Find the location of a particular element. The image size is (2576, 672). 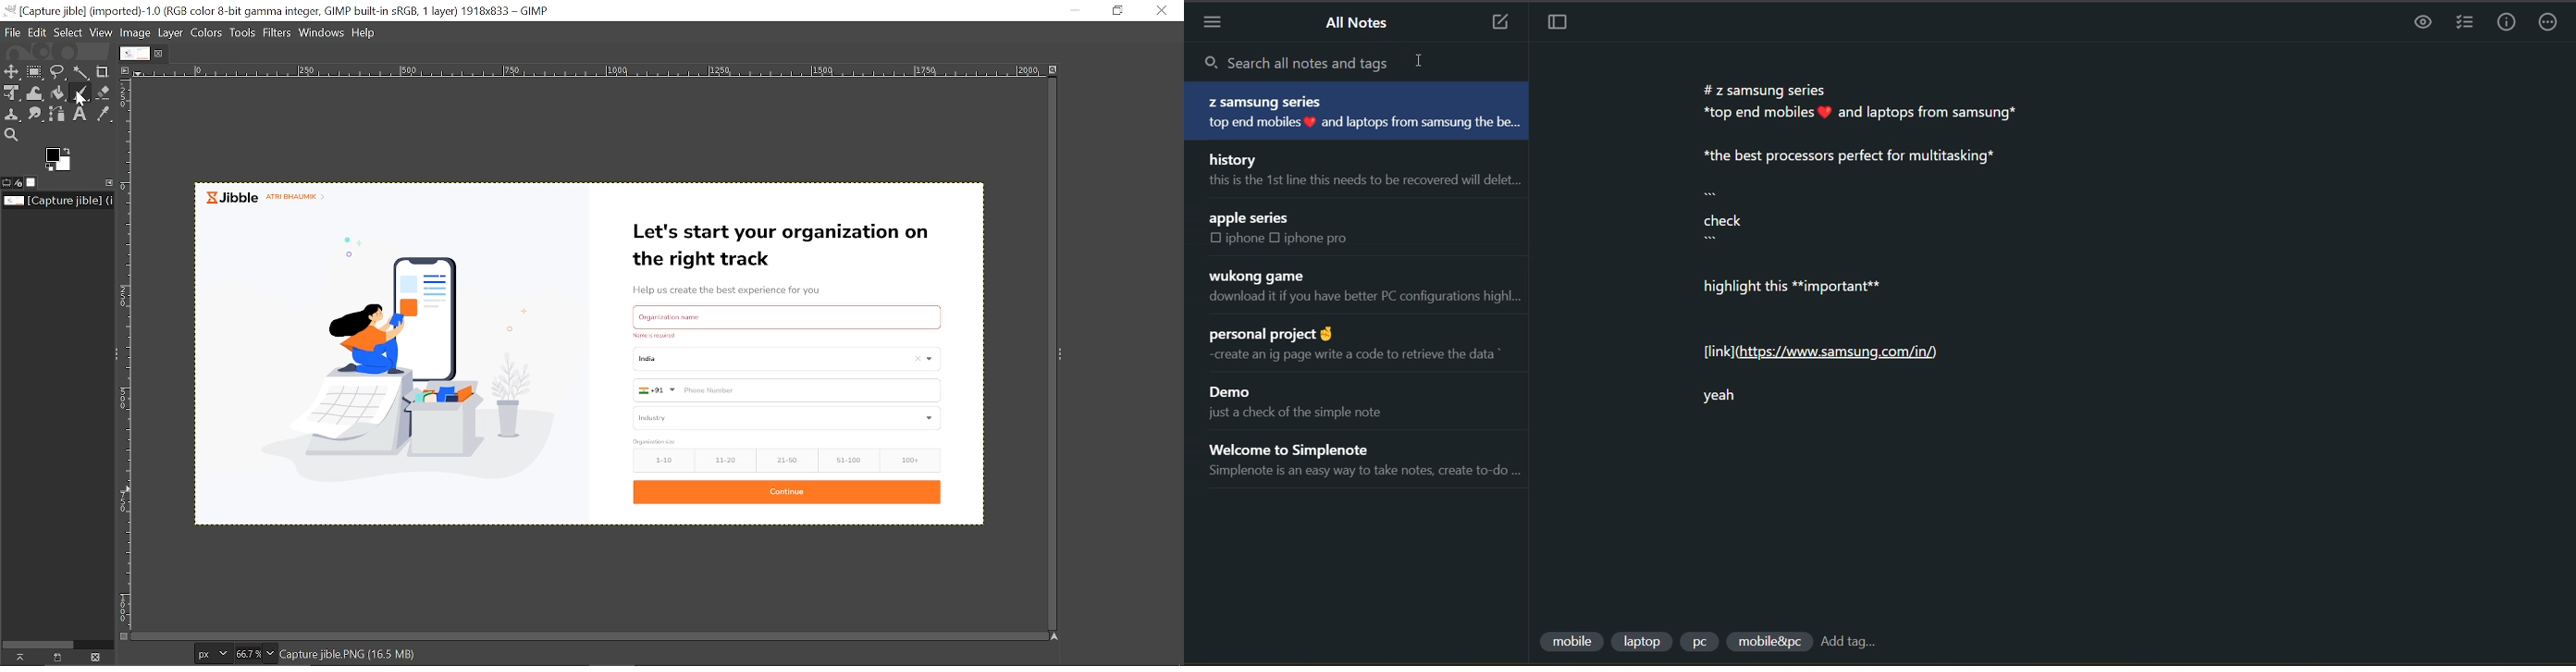

pc is located at coordinates (1703, 644).